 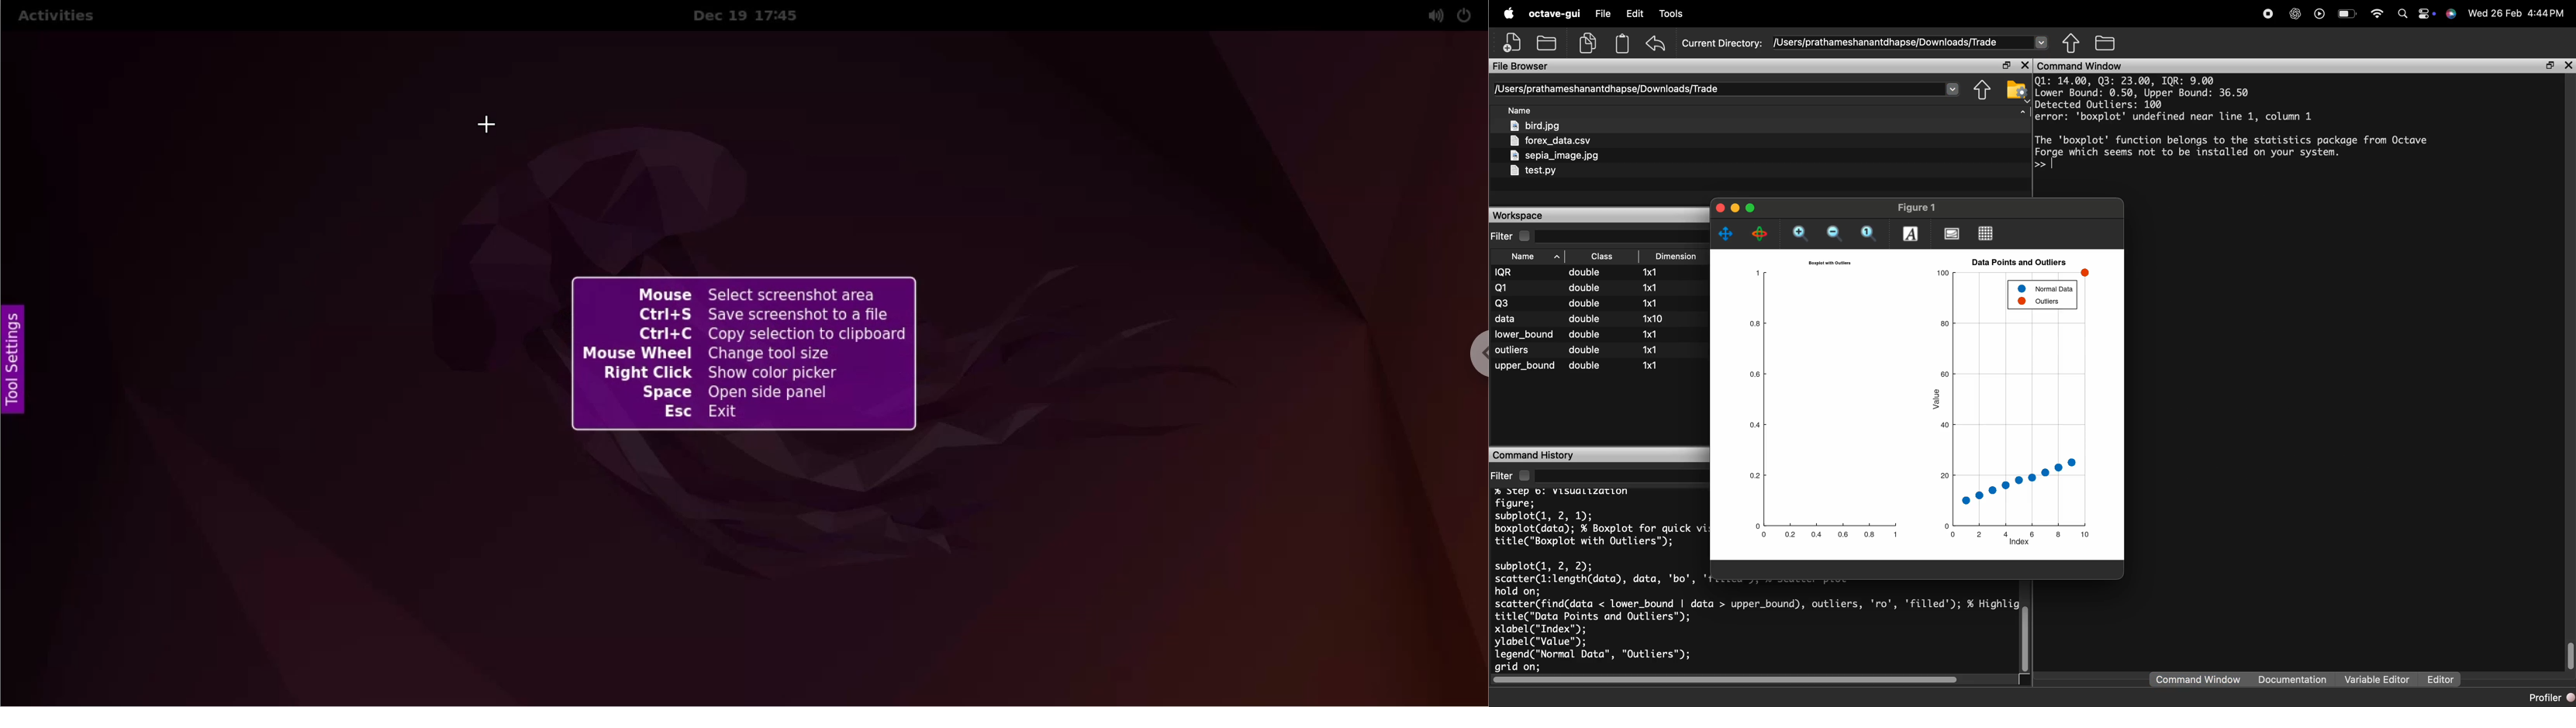 What do you see at coordinates (1555, 156) in the screenshot?
I see `sepia_image.jpg` at bounding box center [1555, 156].